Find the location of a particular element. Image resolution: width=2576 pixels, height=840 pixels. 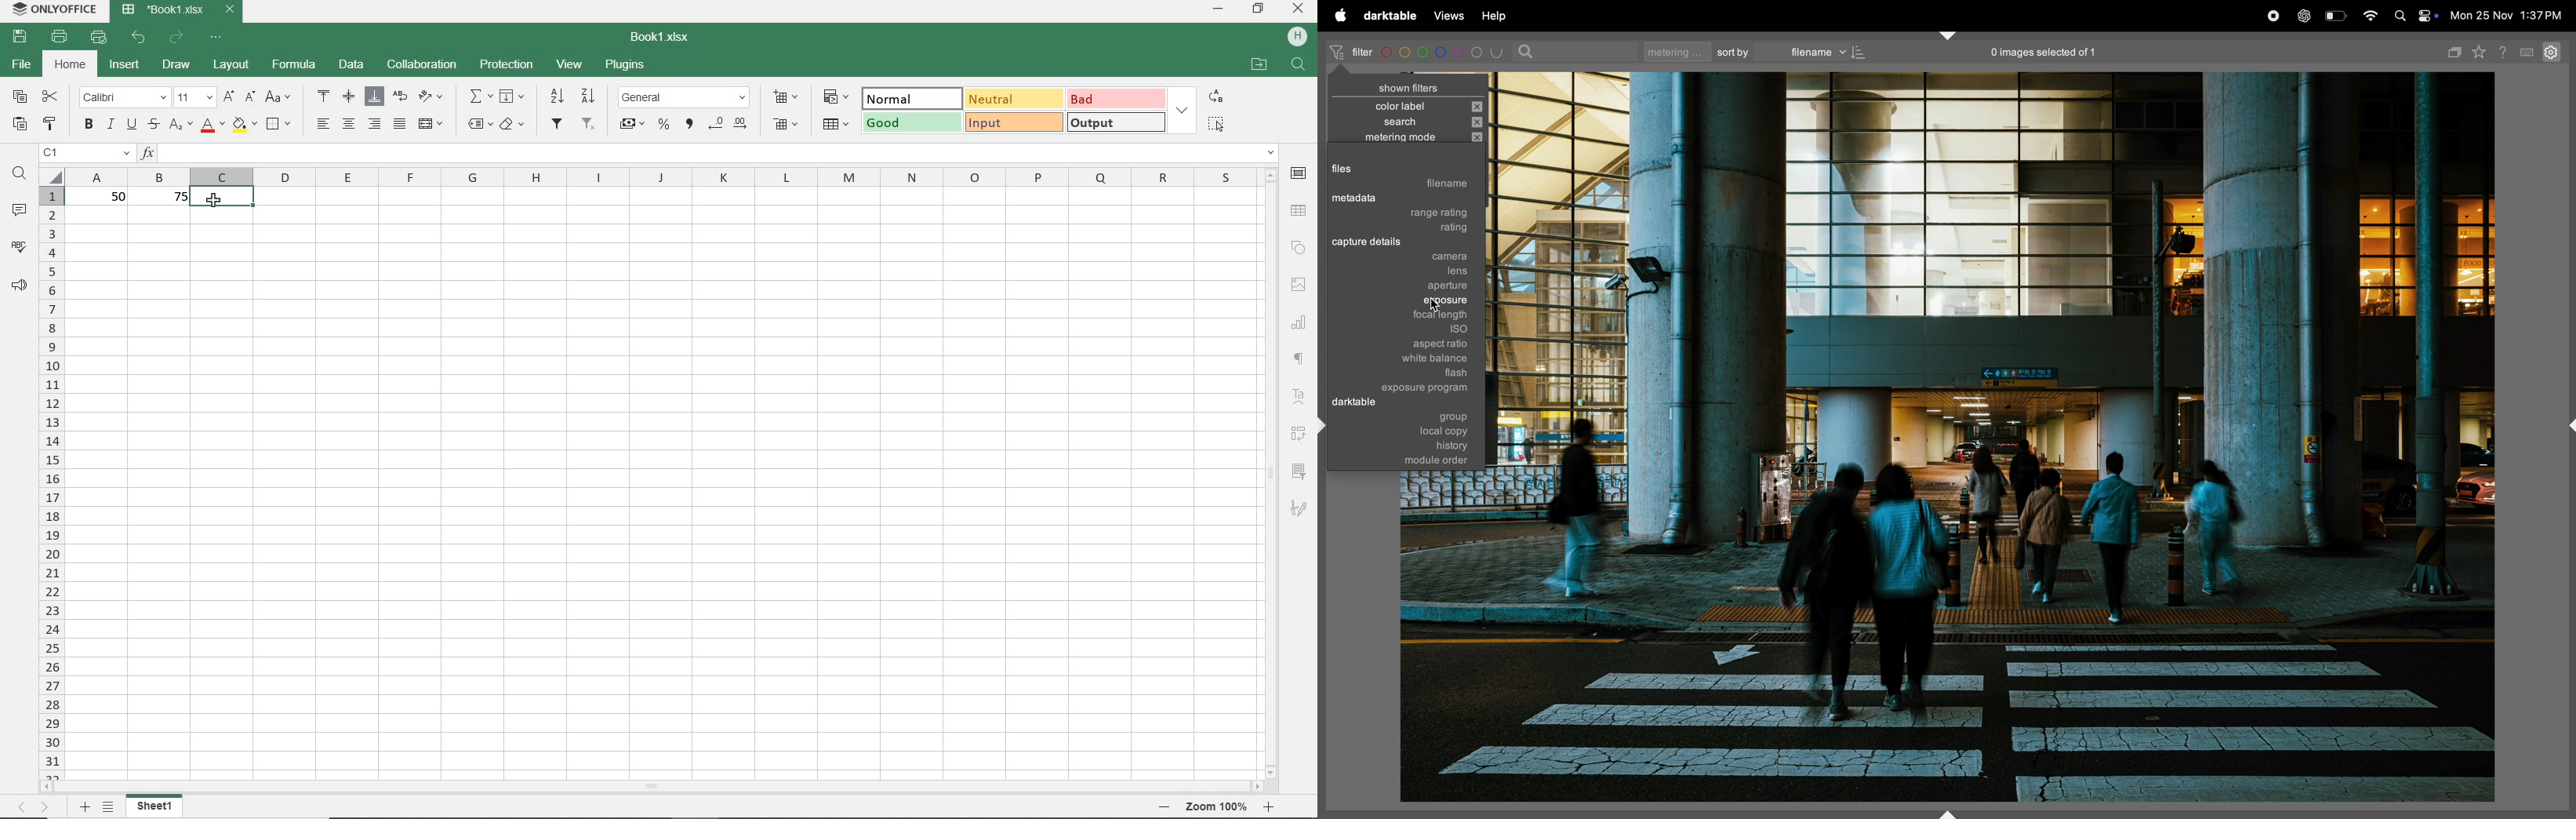

color label is located at coordinates (1409, 106).